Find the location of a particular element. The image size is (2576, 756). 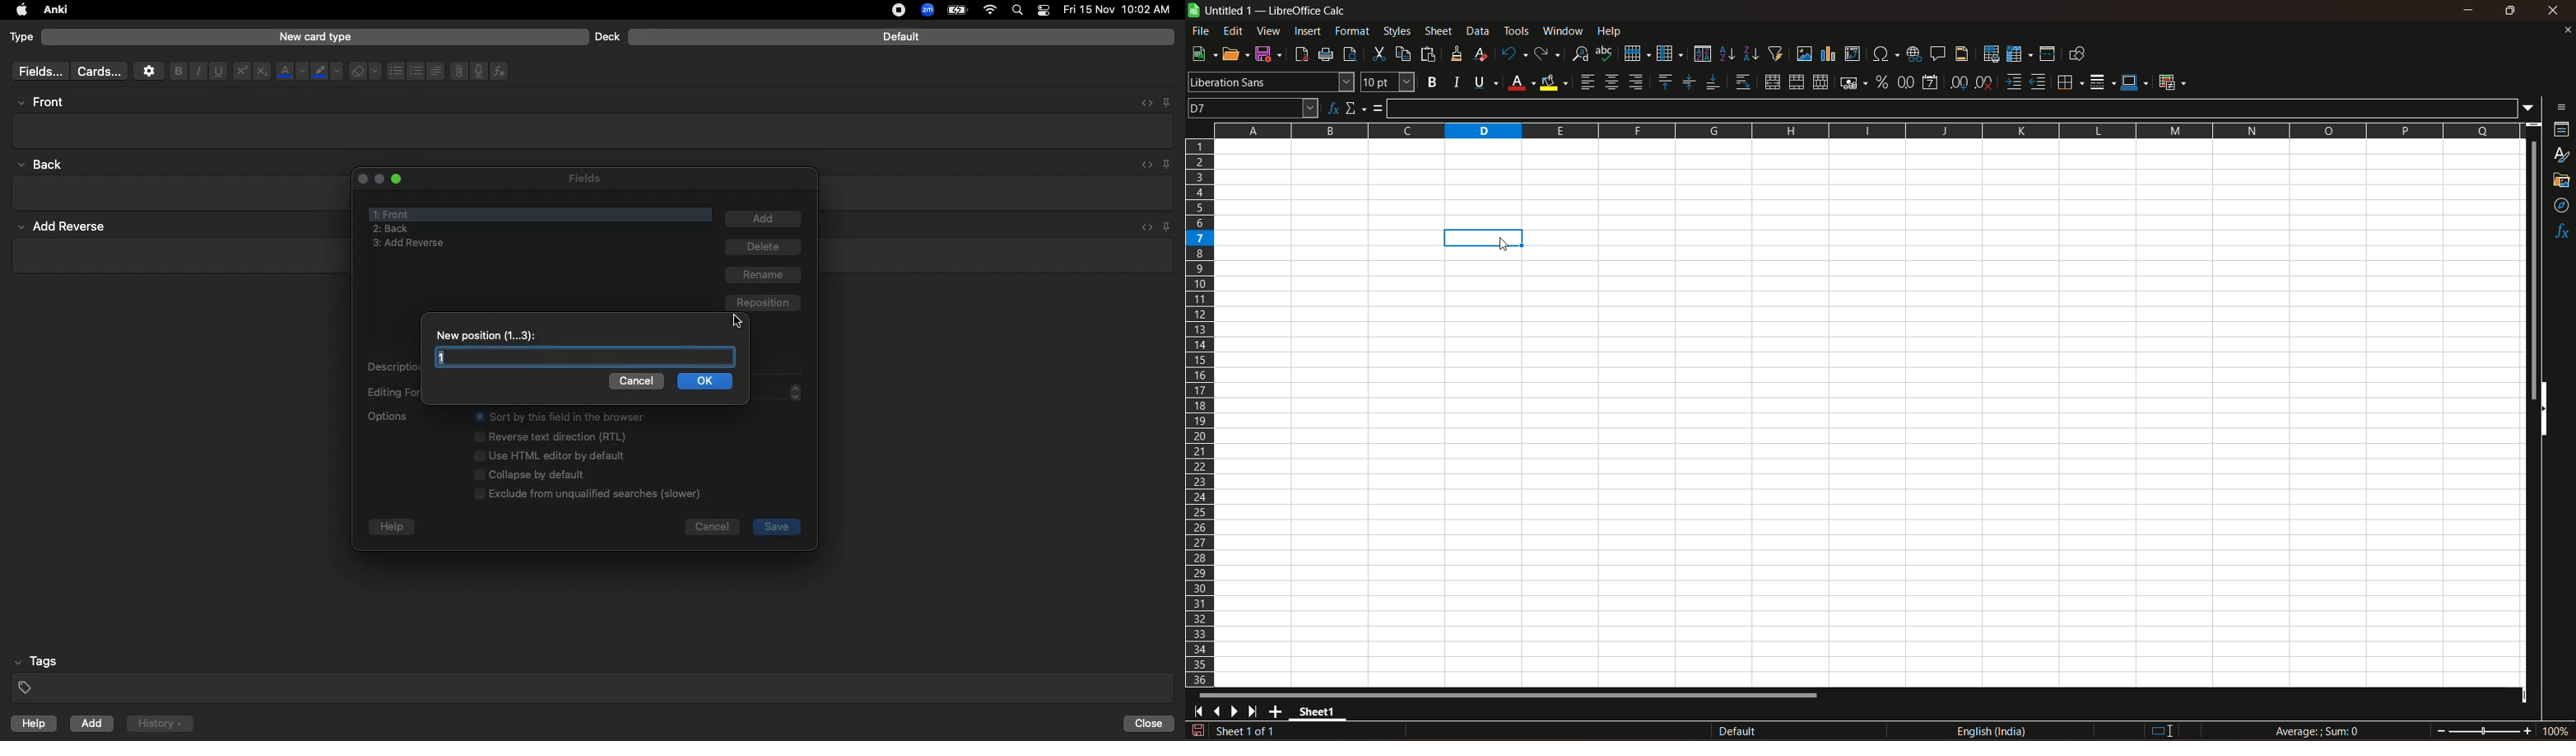

Settings is located at coordinates (149, 71).